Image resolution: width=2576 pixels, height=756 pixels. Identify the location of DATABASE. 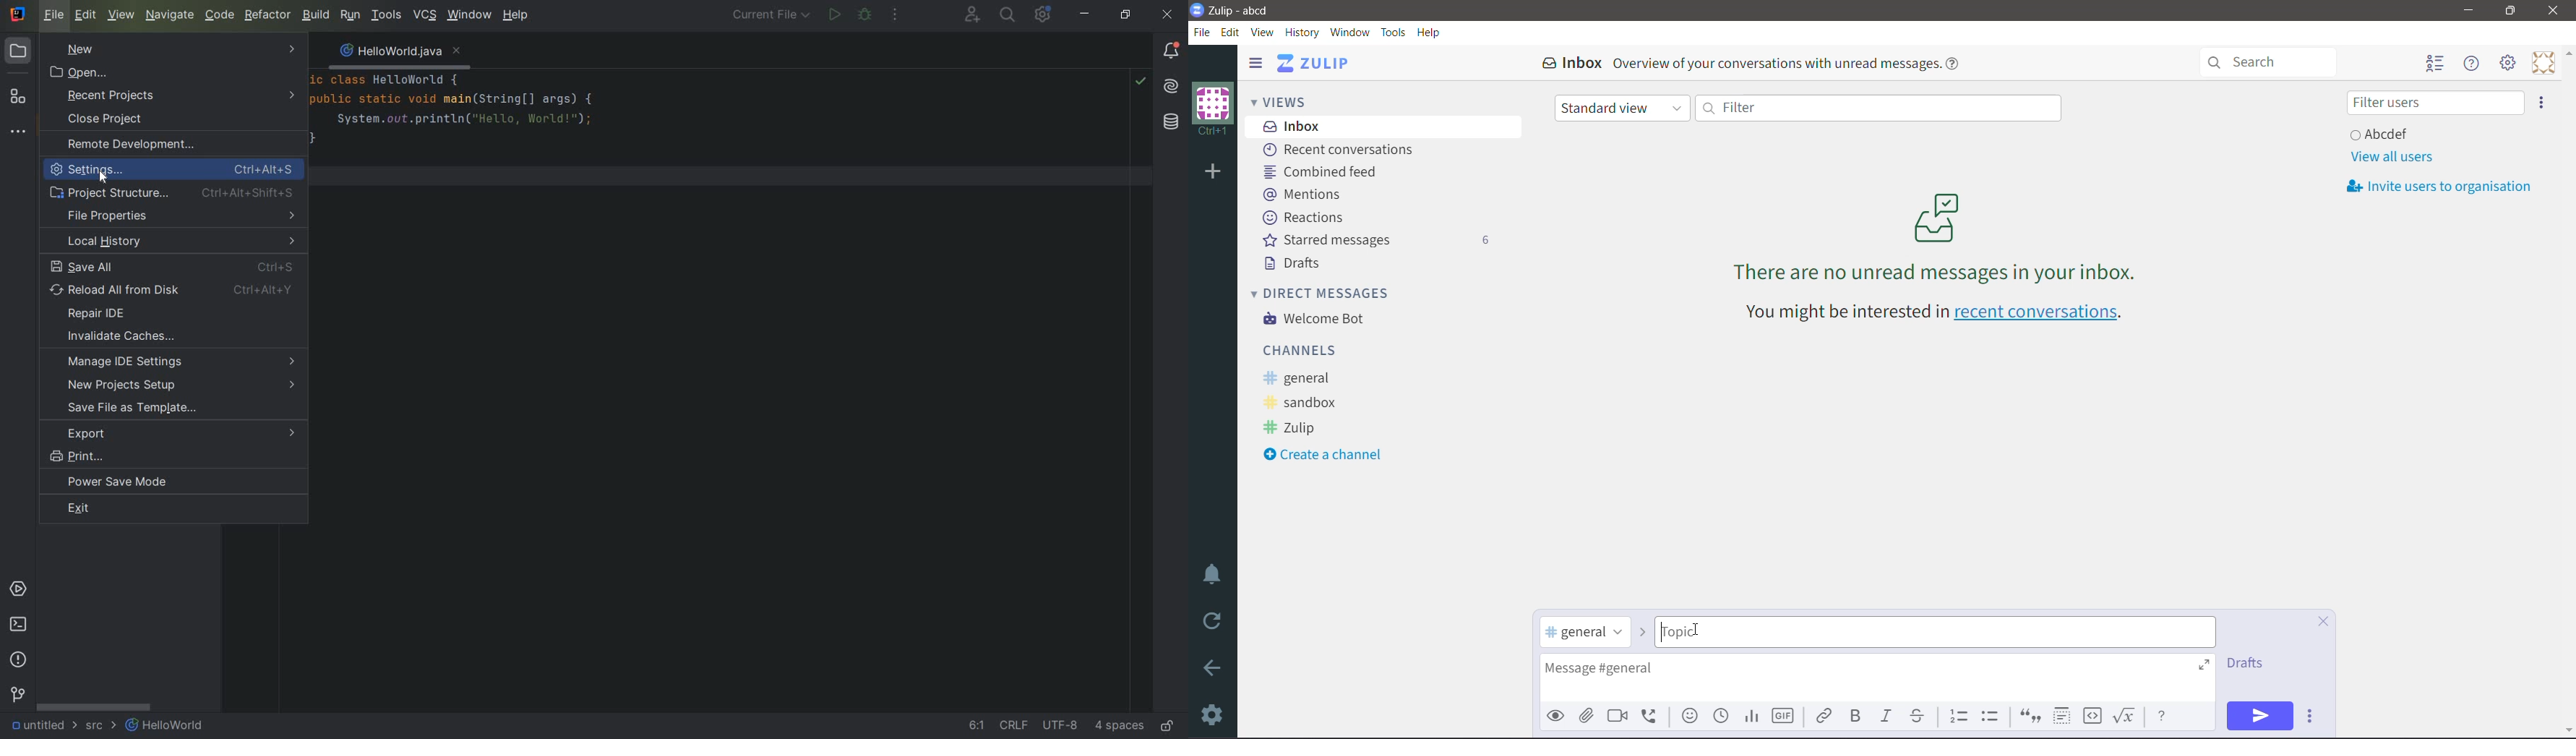
(1172, 123).